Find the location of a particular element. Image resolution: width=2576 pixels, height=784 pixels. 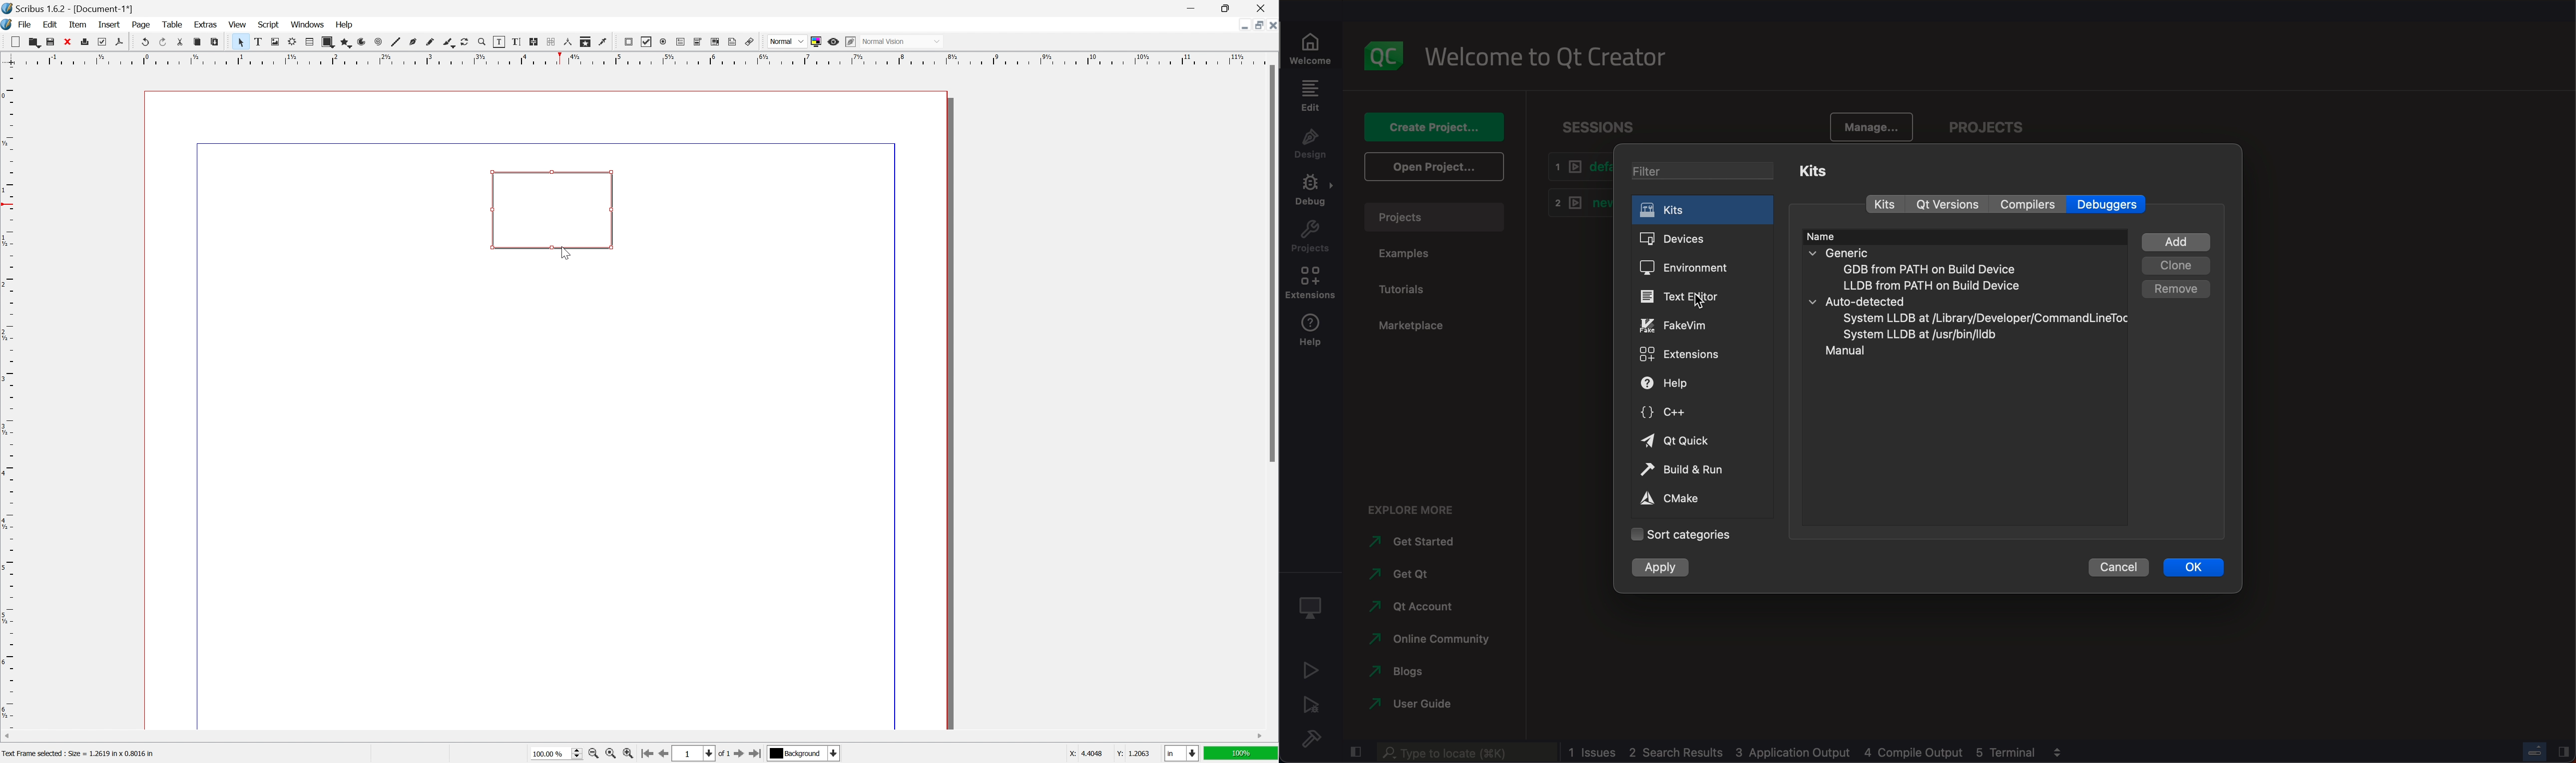

normal is located at coordinates (786, 40).